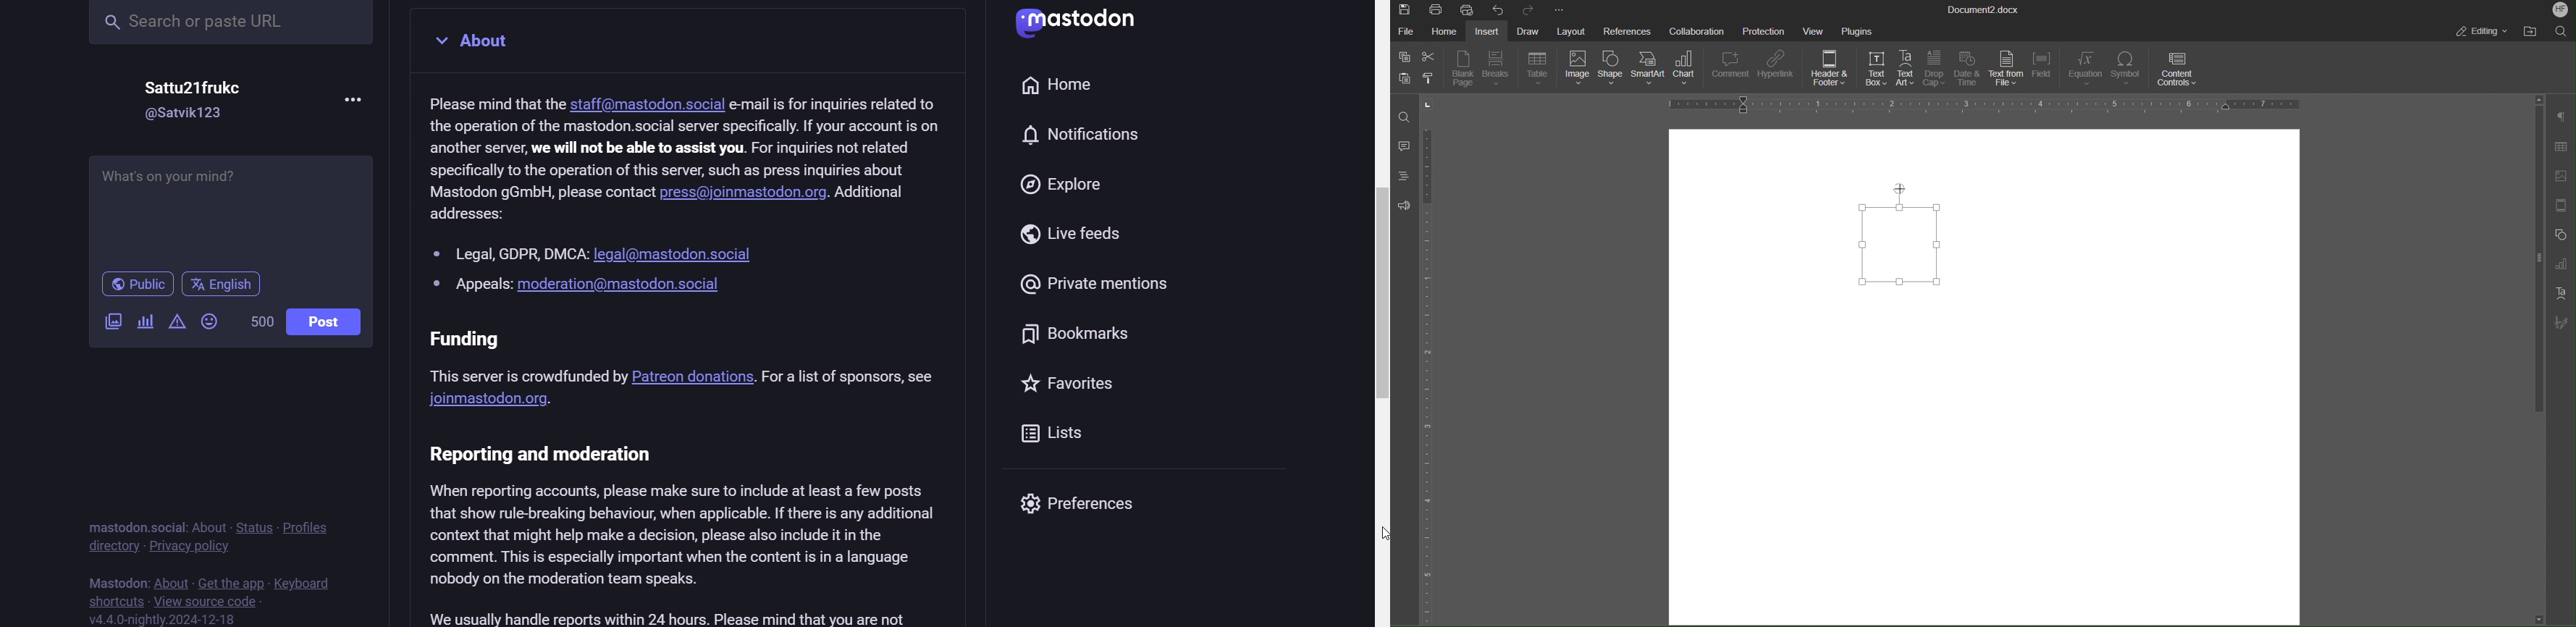  I want to click on Chart, so click(1688, 70).